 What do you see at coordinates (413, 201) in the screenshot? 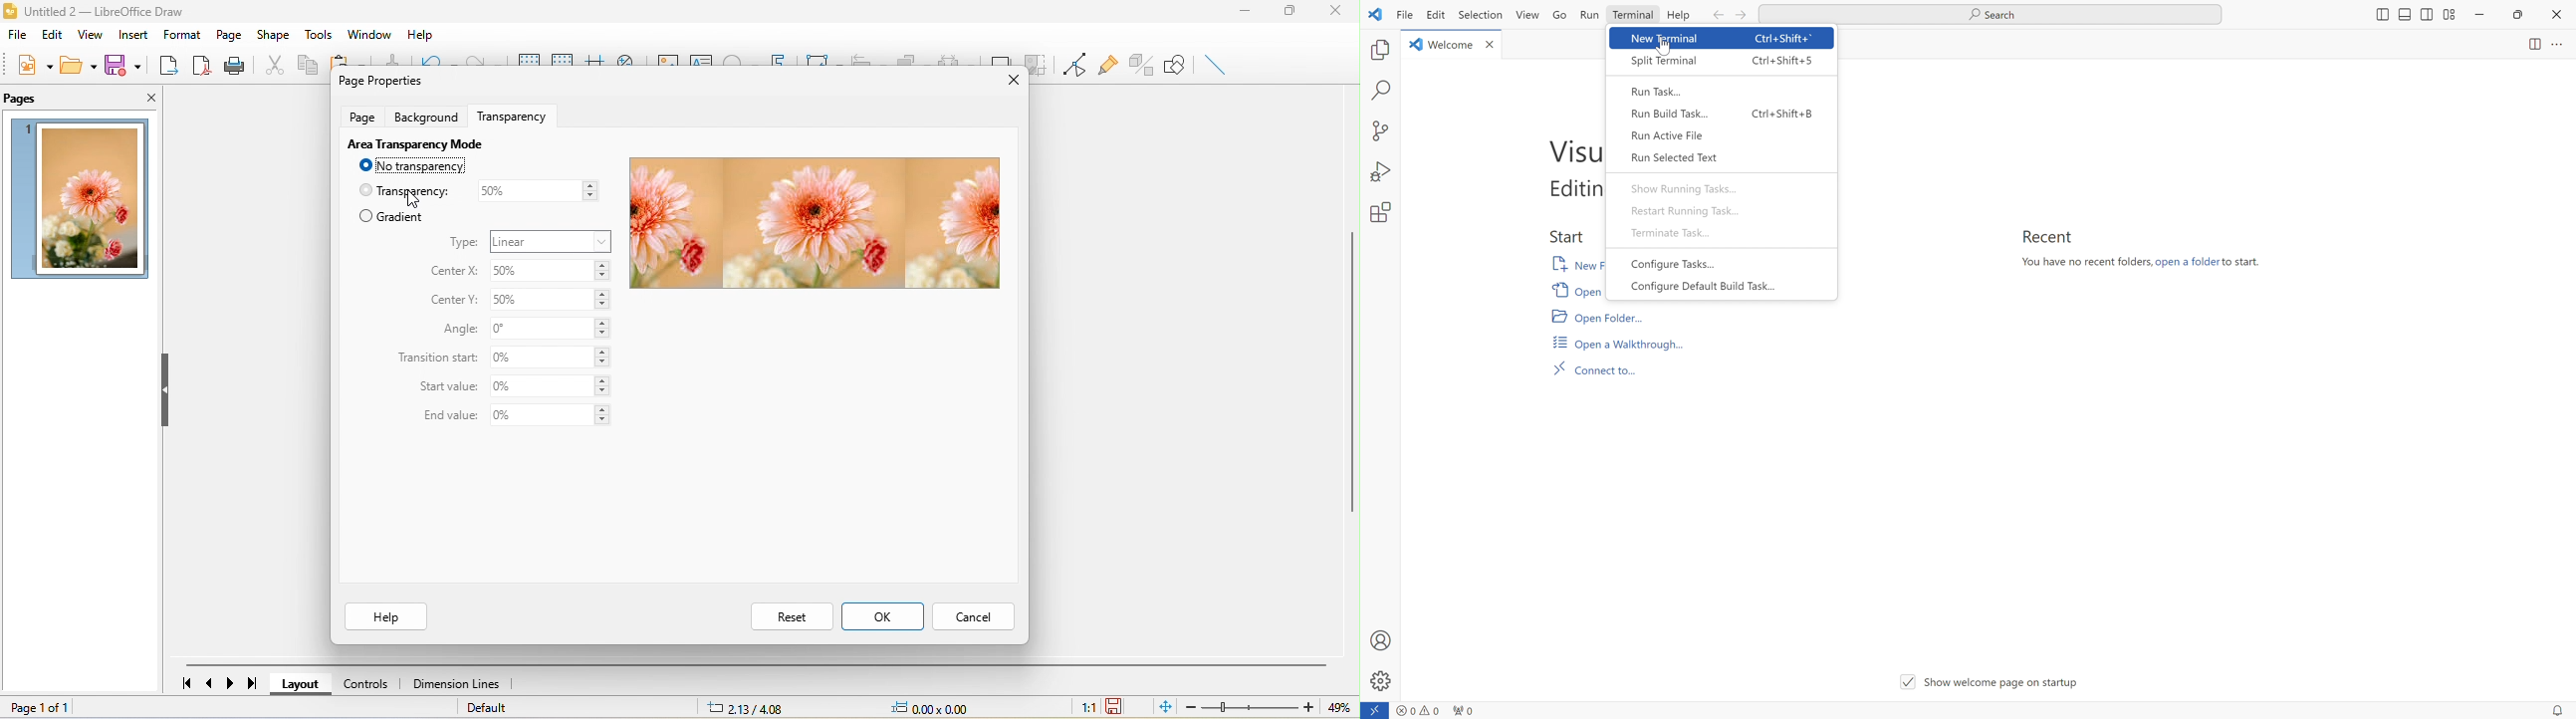
I see `cursor movement` at bounding box center [413, 201].